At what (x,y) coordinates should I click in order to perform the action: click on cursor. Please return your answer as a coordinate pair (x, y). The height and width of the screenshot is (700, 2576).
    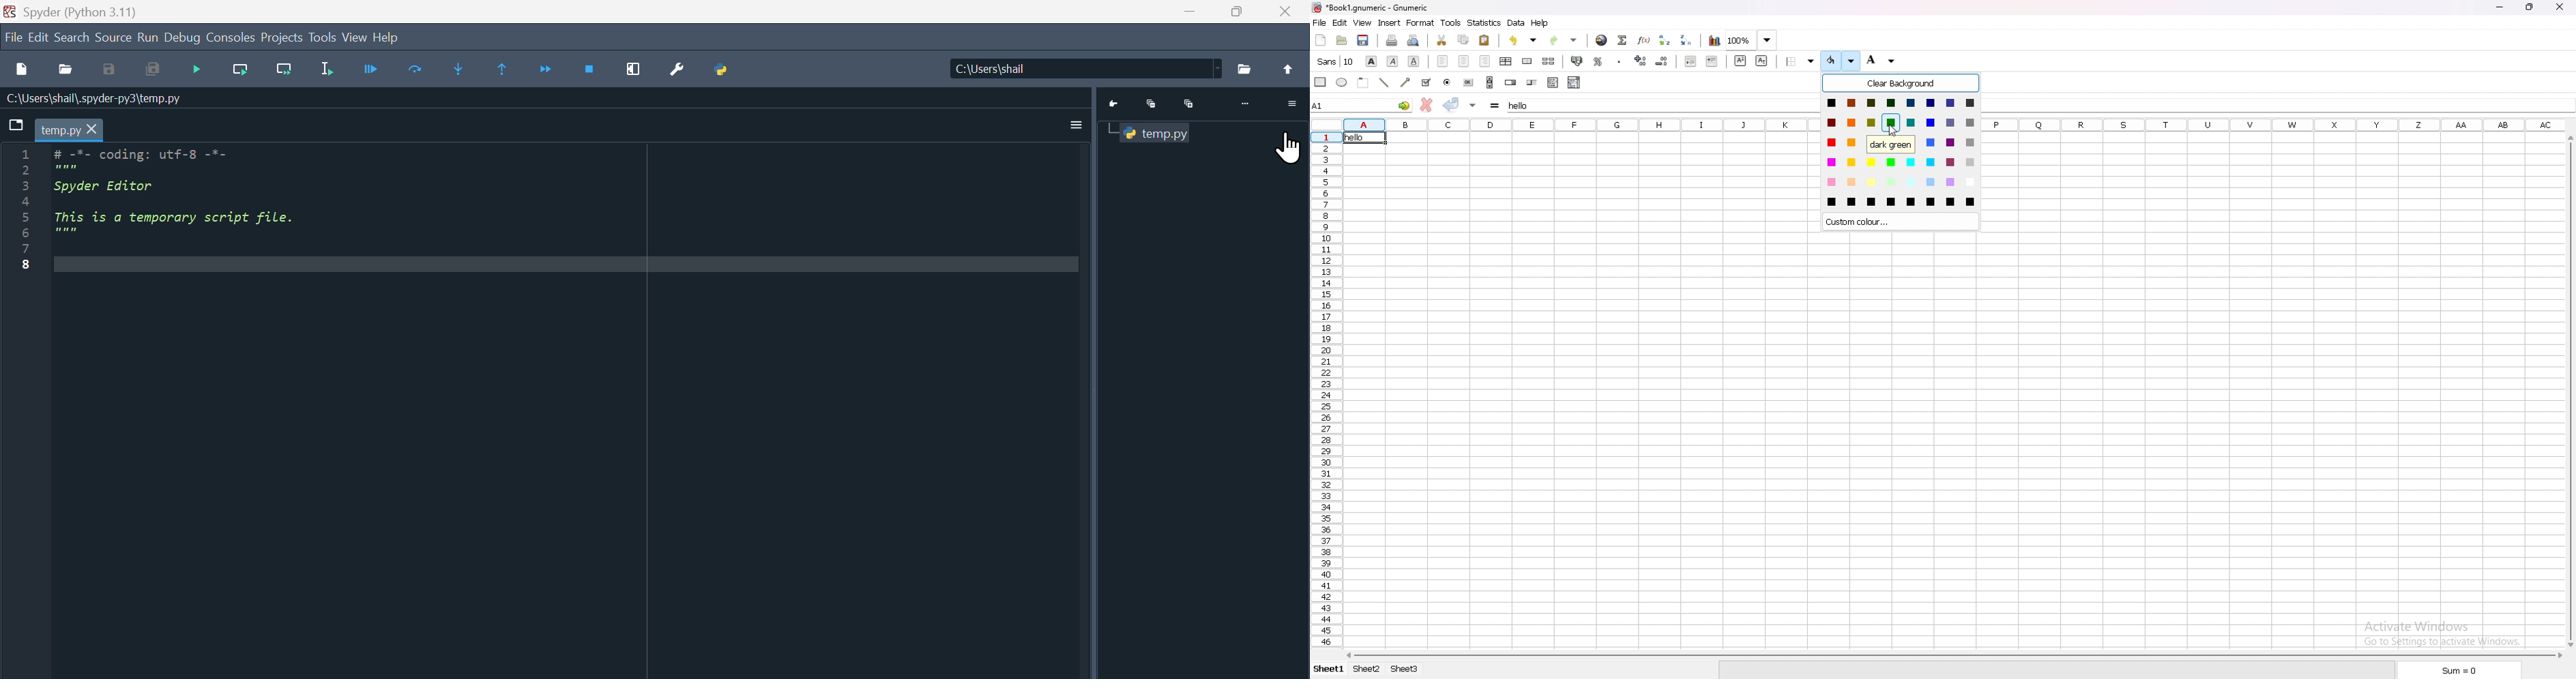
    Looking at the image, I should click on (1285, 152).